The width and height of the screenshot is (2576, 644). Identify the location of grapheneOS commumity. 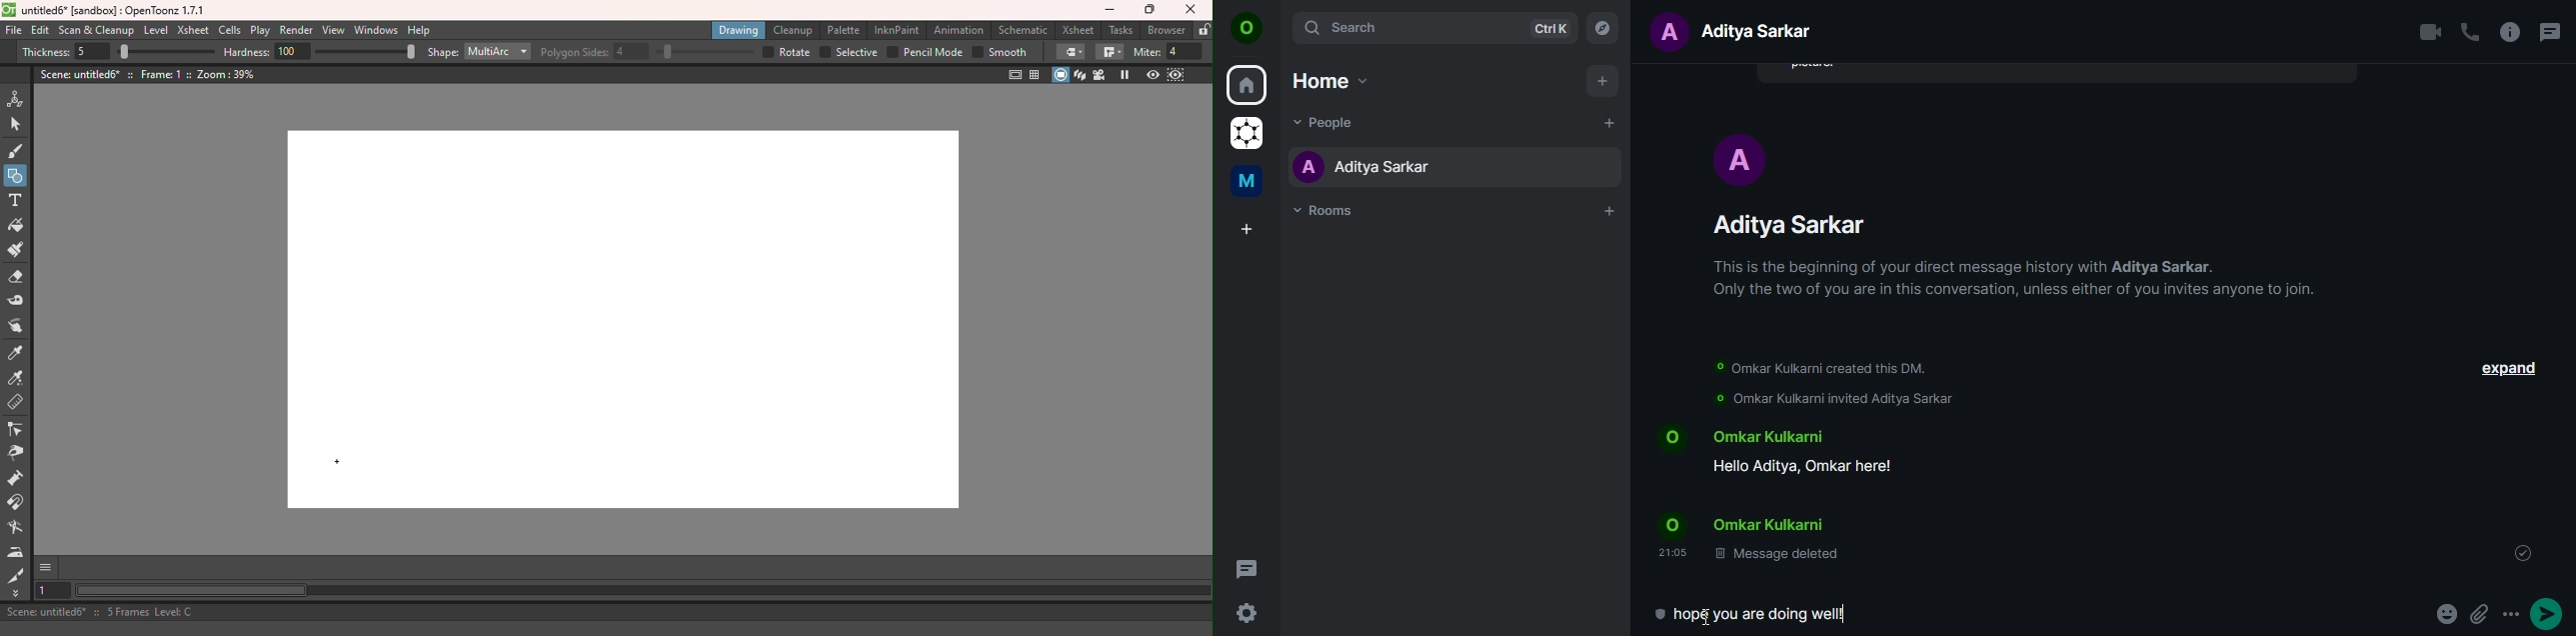
(1249, 131).